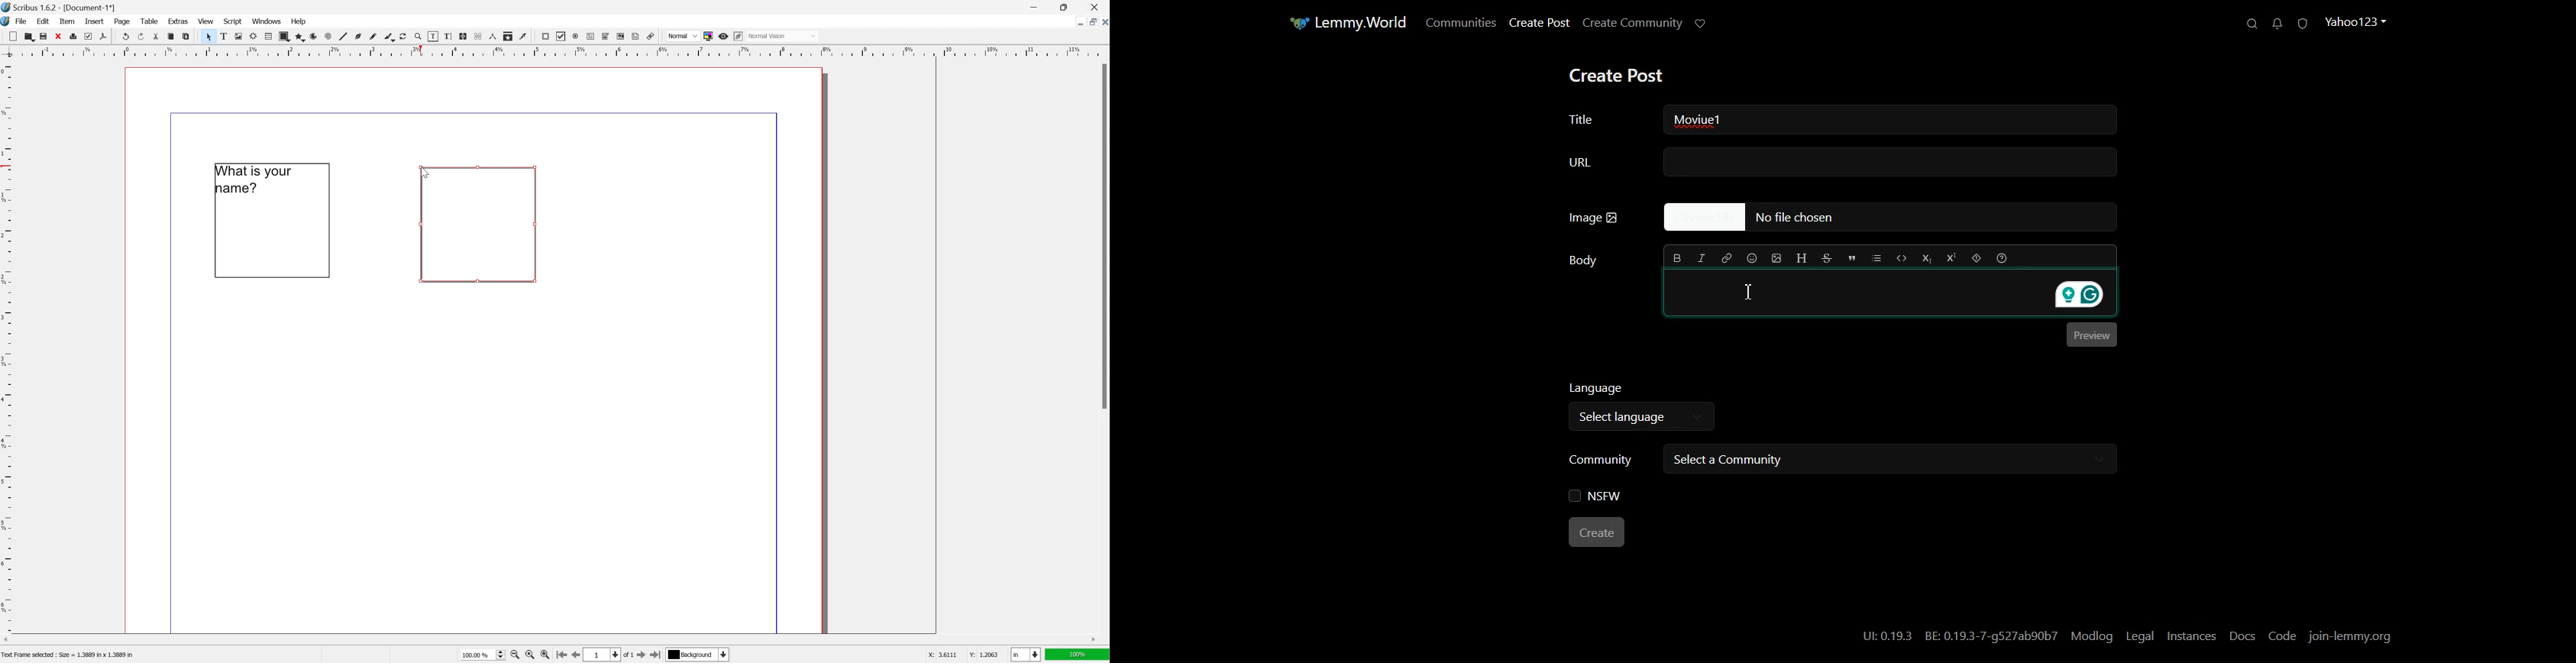 The image size is (2576, 672). I want to click on coordinates, so click(961, 654).